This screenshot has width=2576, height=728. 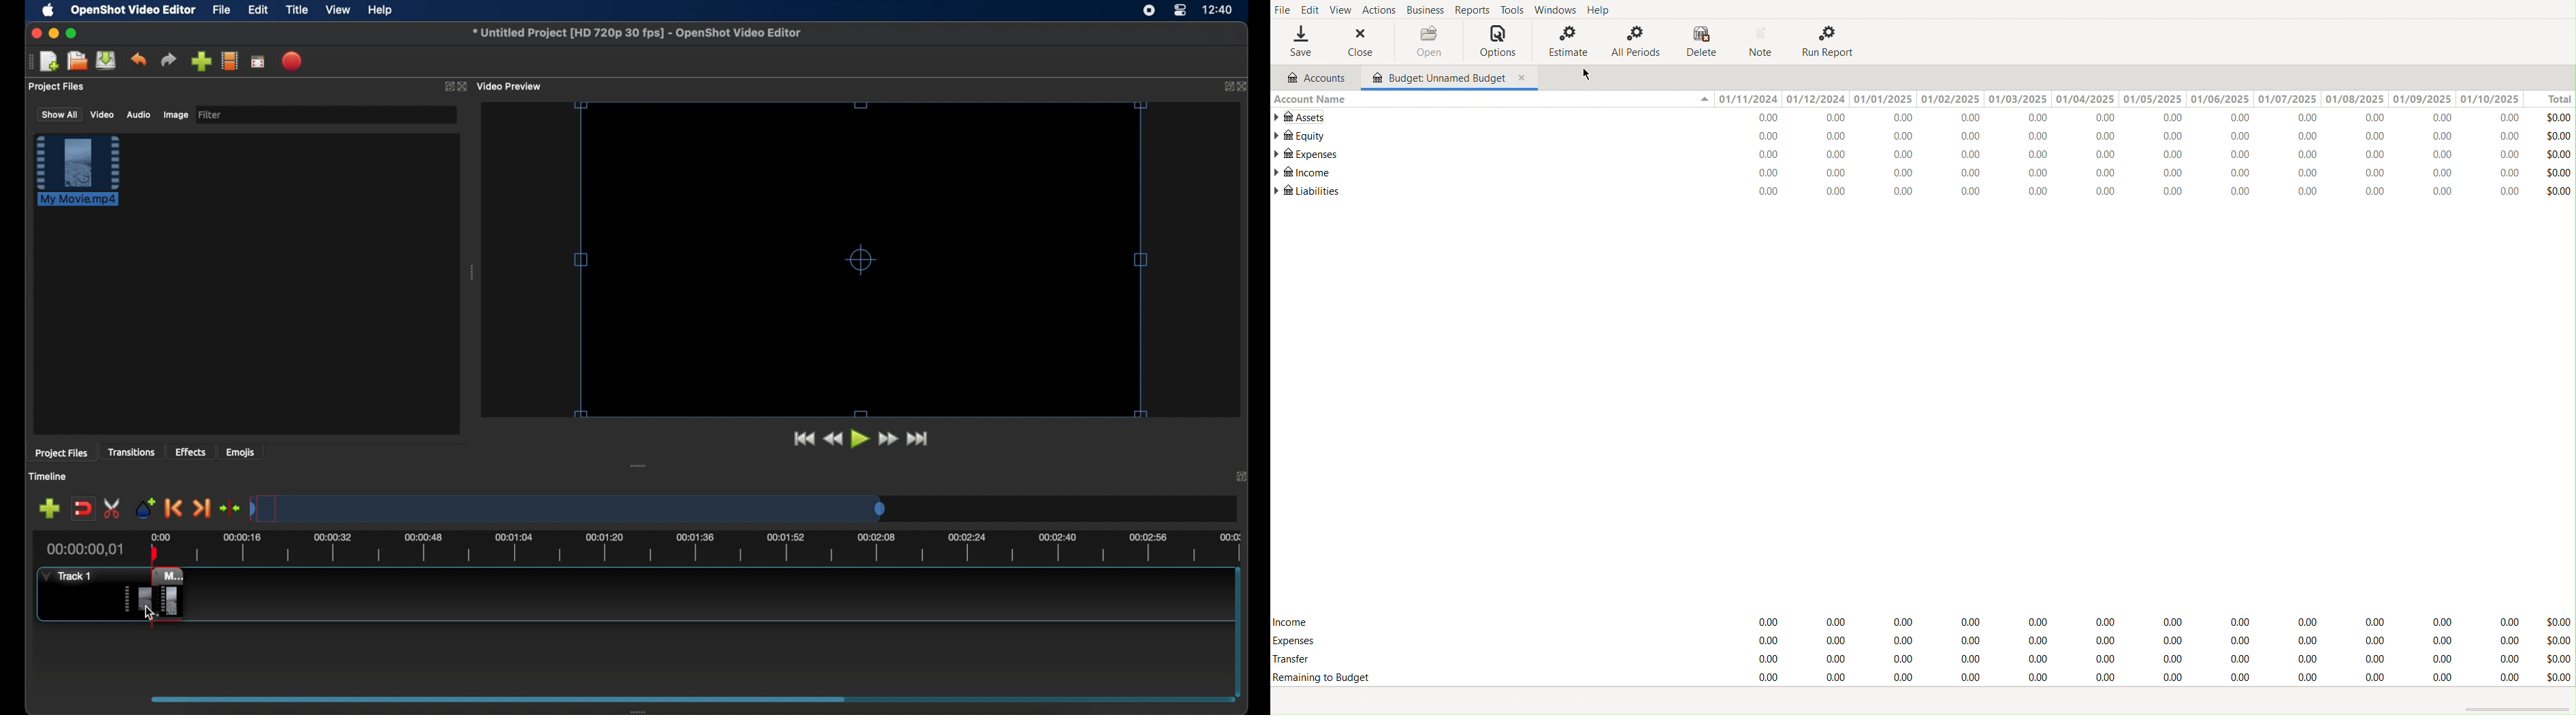 I want to click on maximize, so click(x=73, y=33).